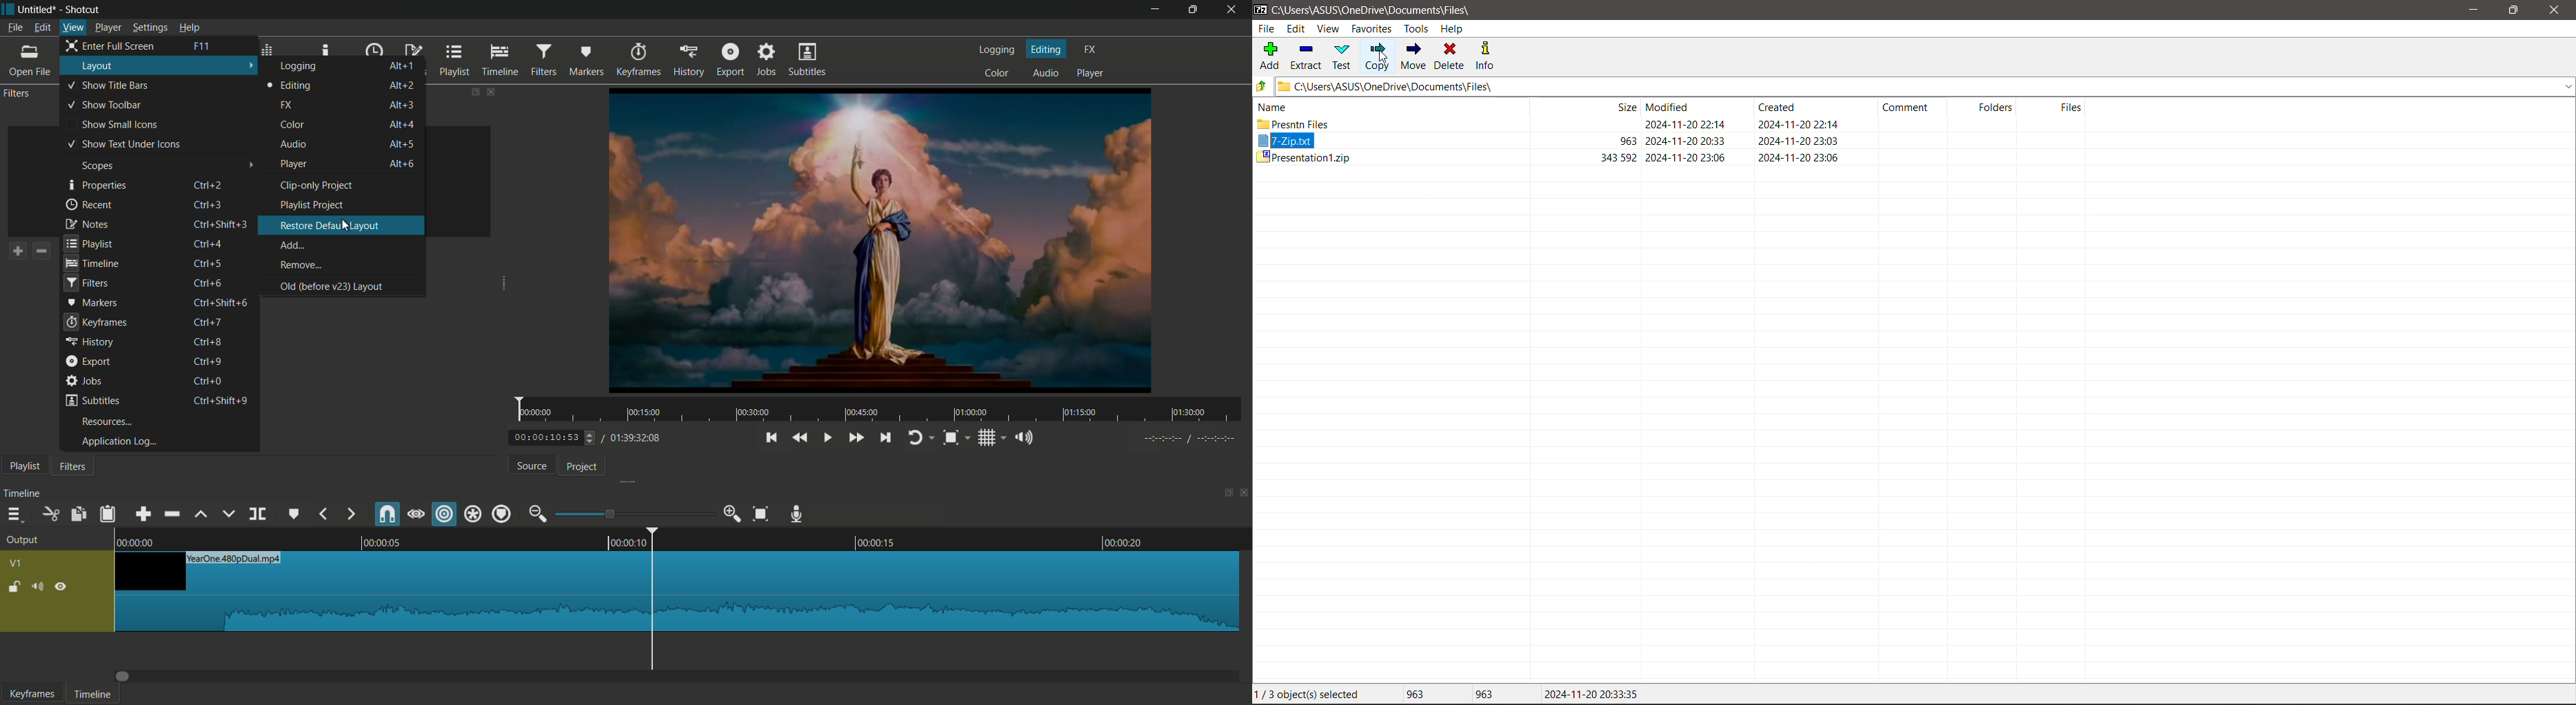 This screenshot has width=2576, height=728. What do you see at coordinates (470, 90) in the screenshot?
I see `change layout` at bounding box center [470, 90].